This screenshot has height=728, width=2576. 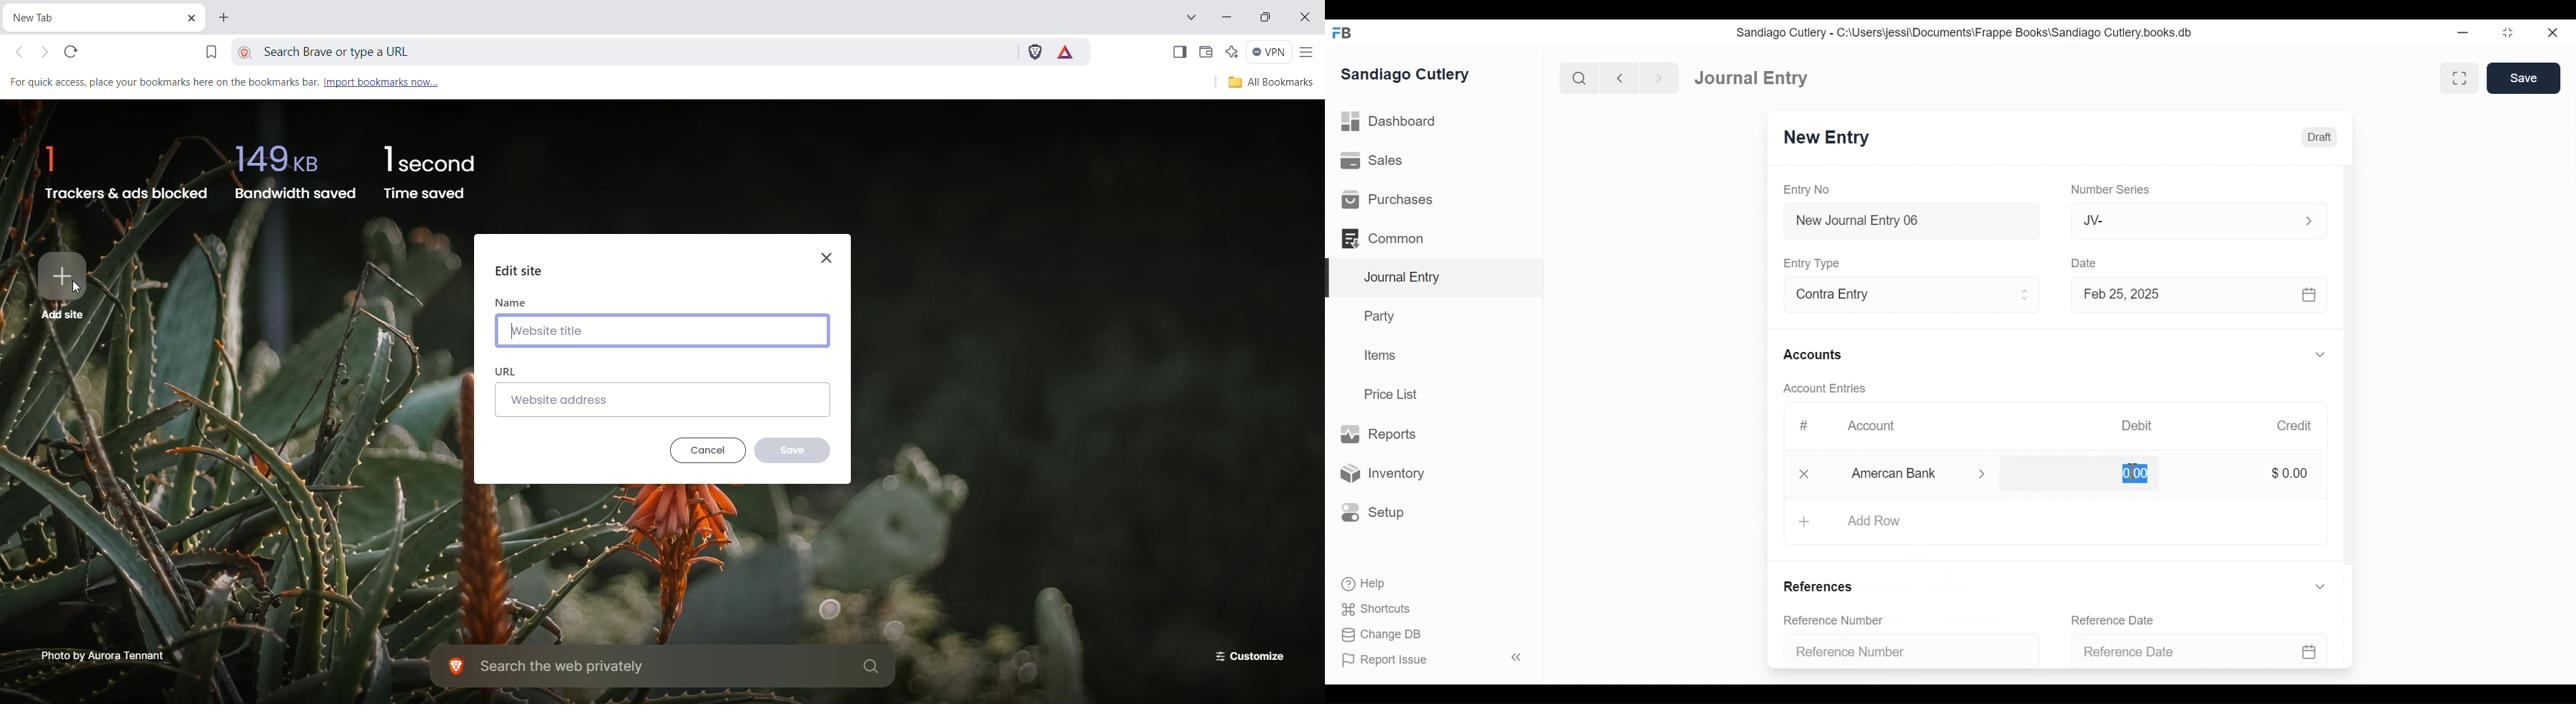 What do you see at coordinates (1891, 296) in the screenshot?
I see `Contra Entry` at bounding box center [1891, 296].